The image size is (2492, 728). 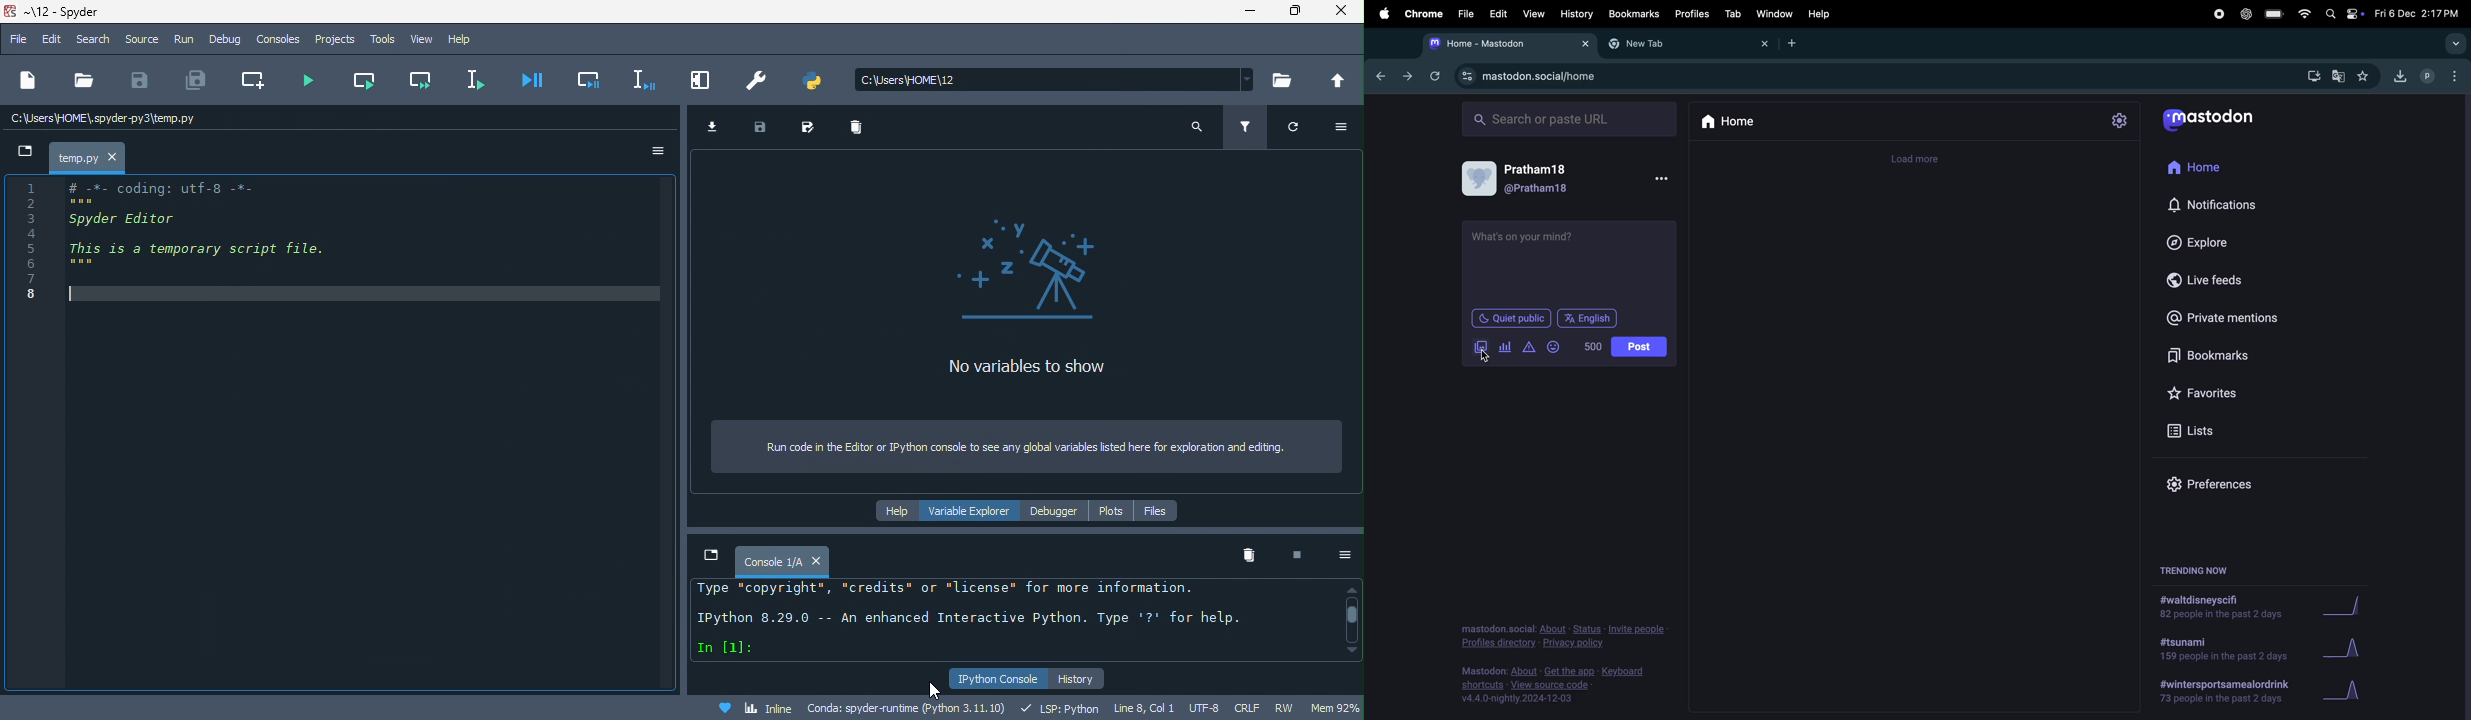 I want to click on search bar, so click(x=1057, y=79).